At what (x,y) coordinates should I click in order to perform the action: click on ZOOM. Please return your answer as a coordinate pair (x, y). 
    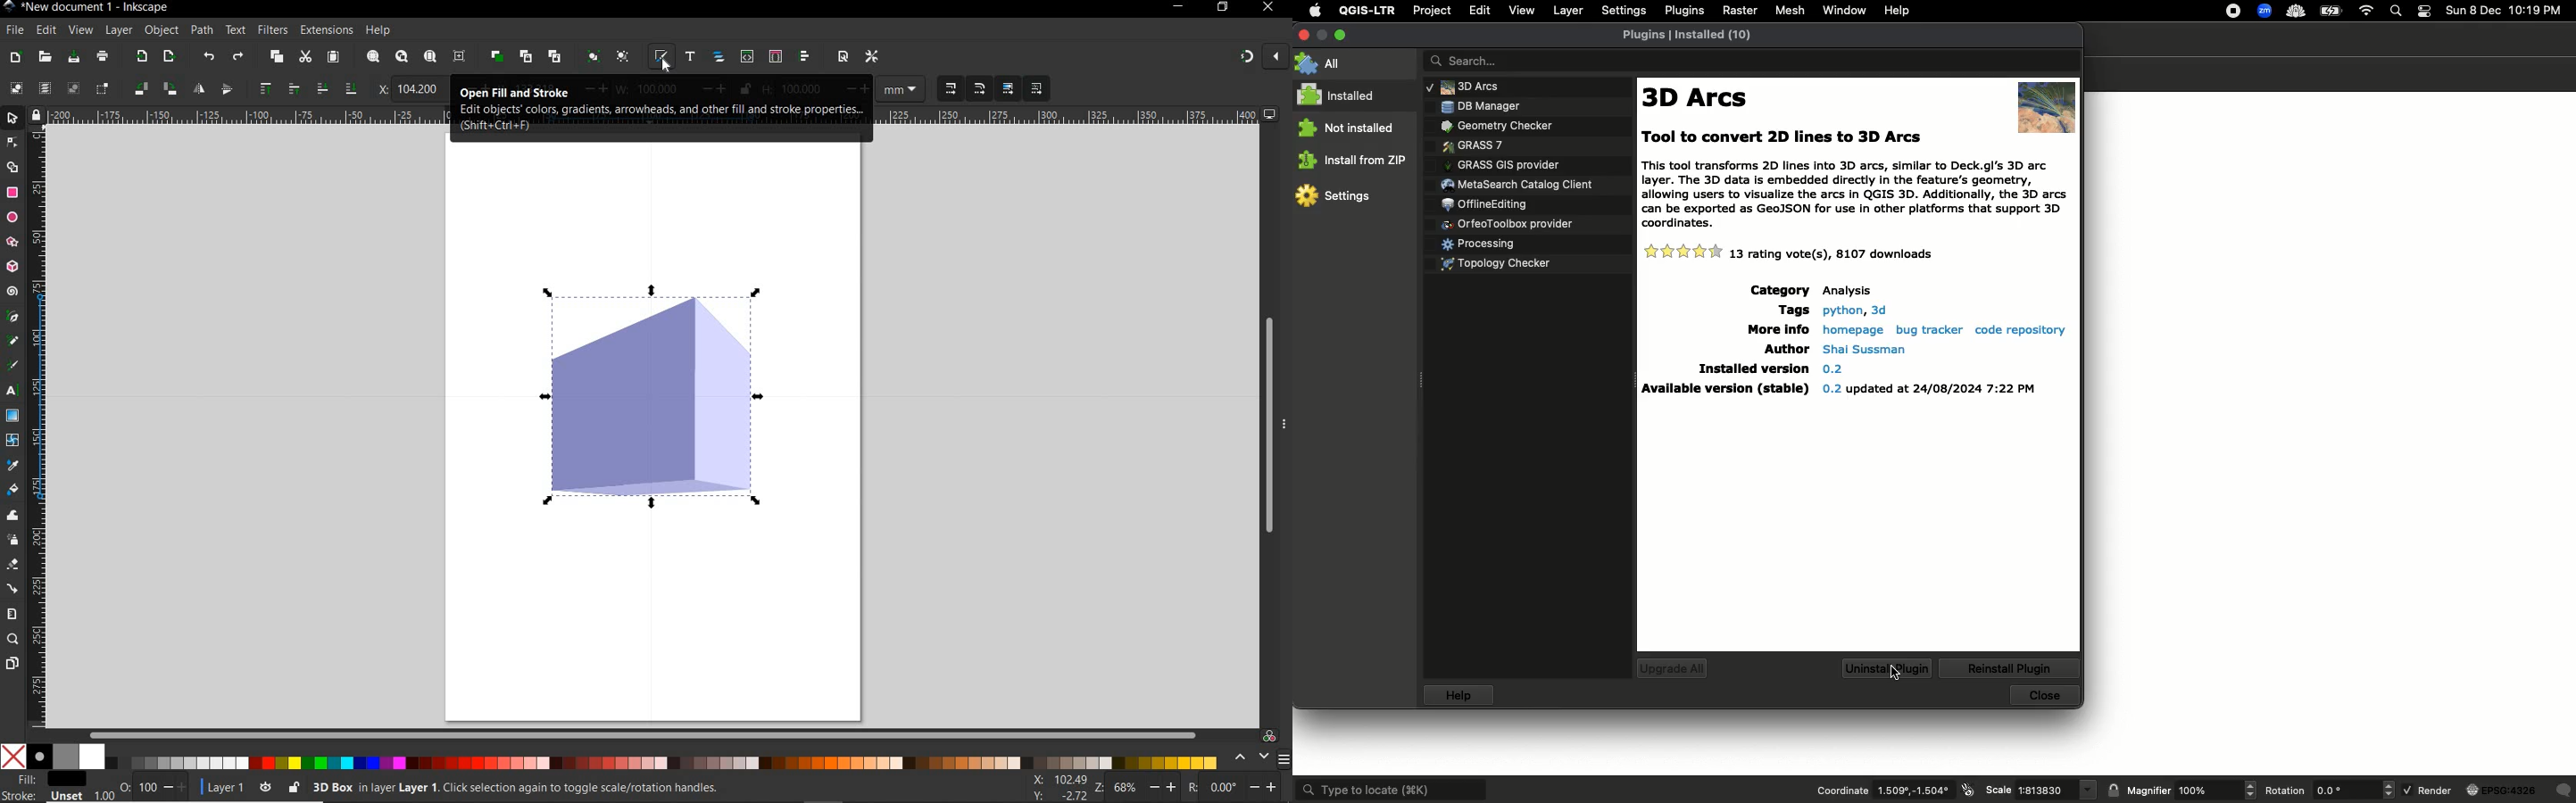
    Looking at the image, I should click on (1097, 787).